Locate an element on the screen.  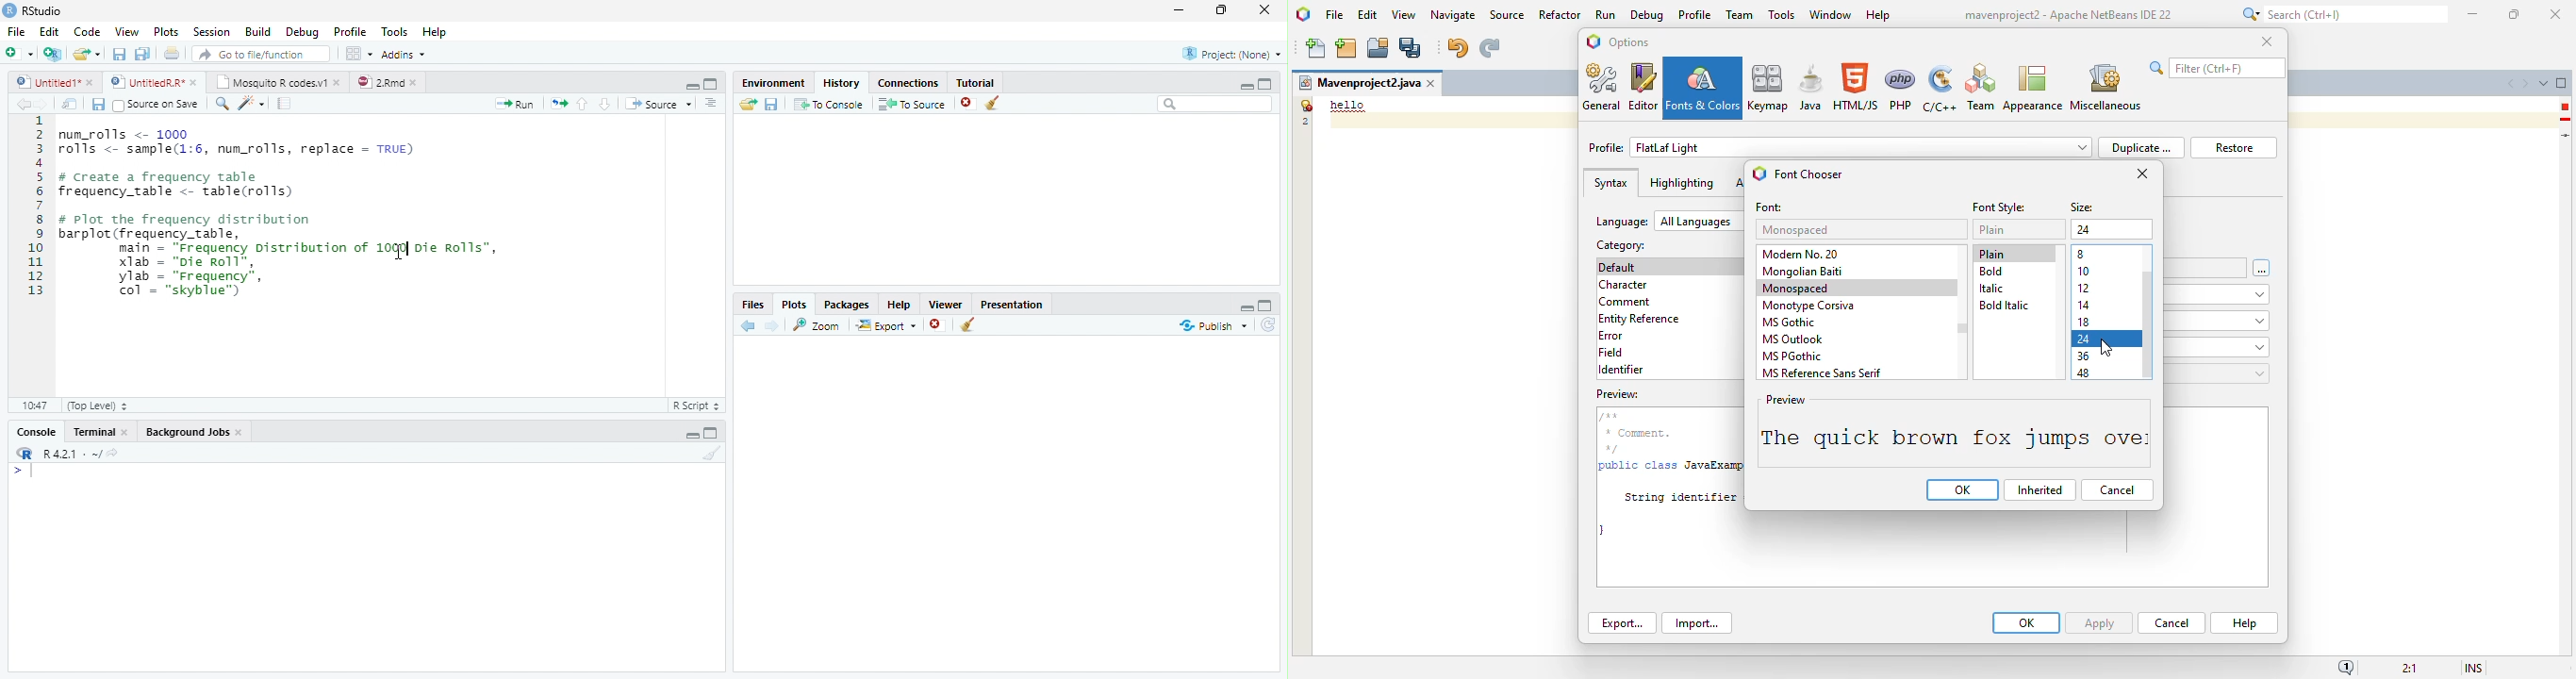
Tools is located at coordinates (396, 31).